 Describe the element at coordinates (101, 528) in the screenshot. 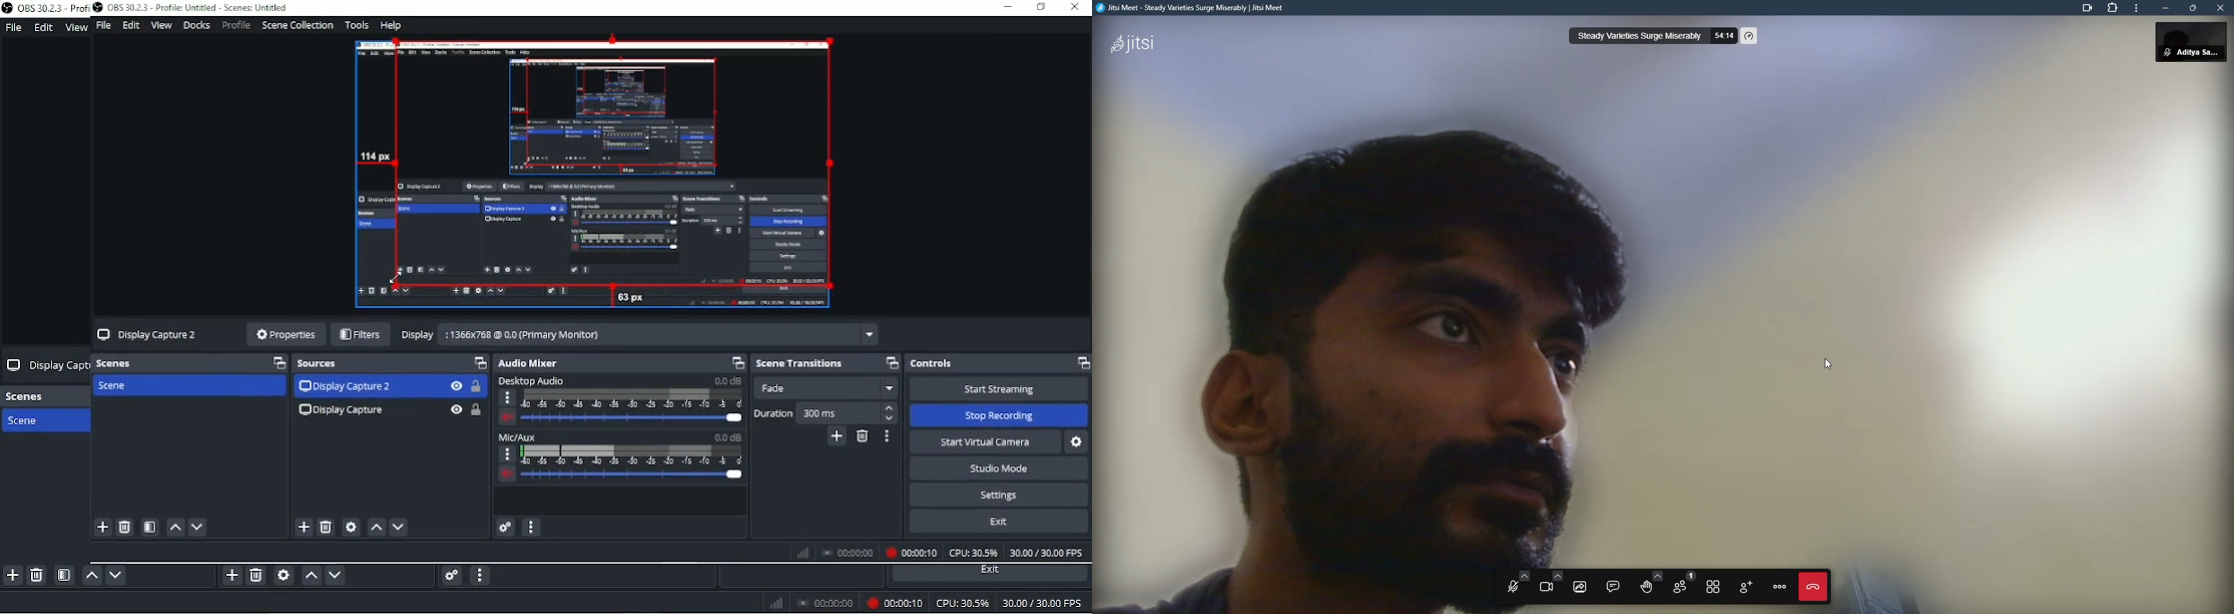

I see `add` at that location.